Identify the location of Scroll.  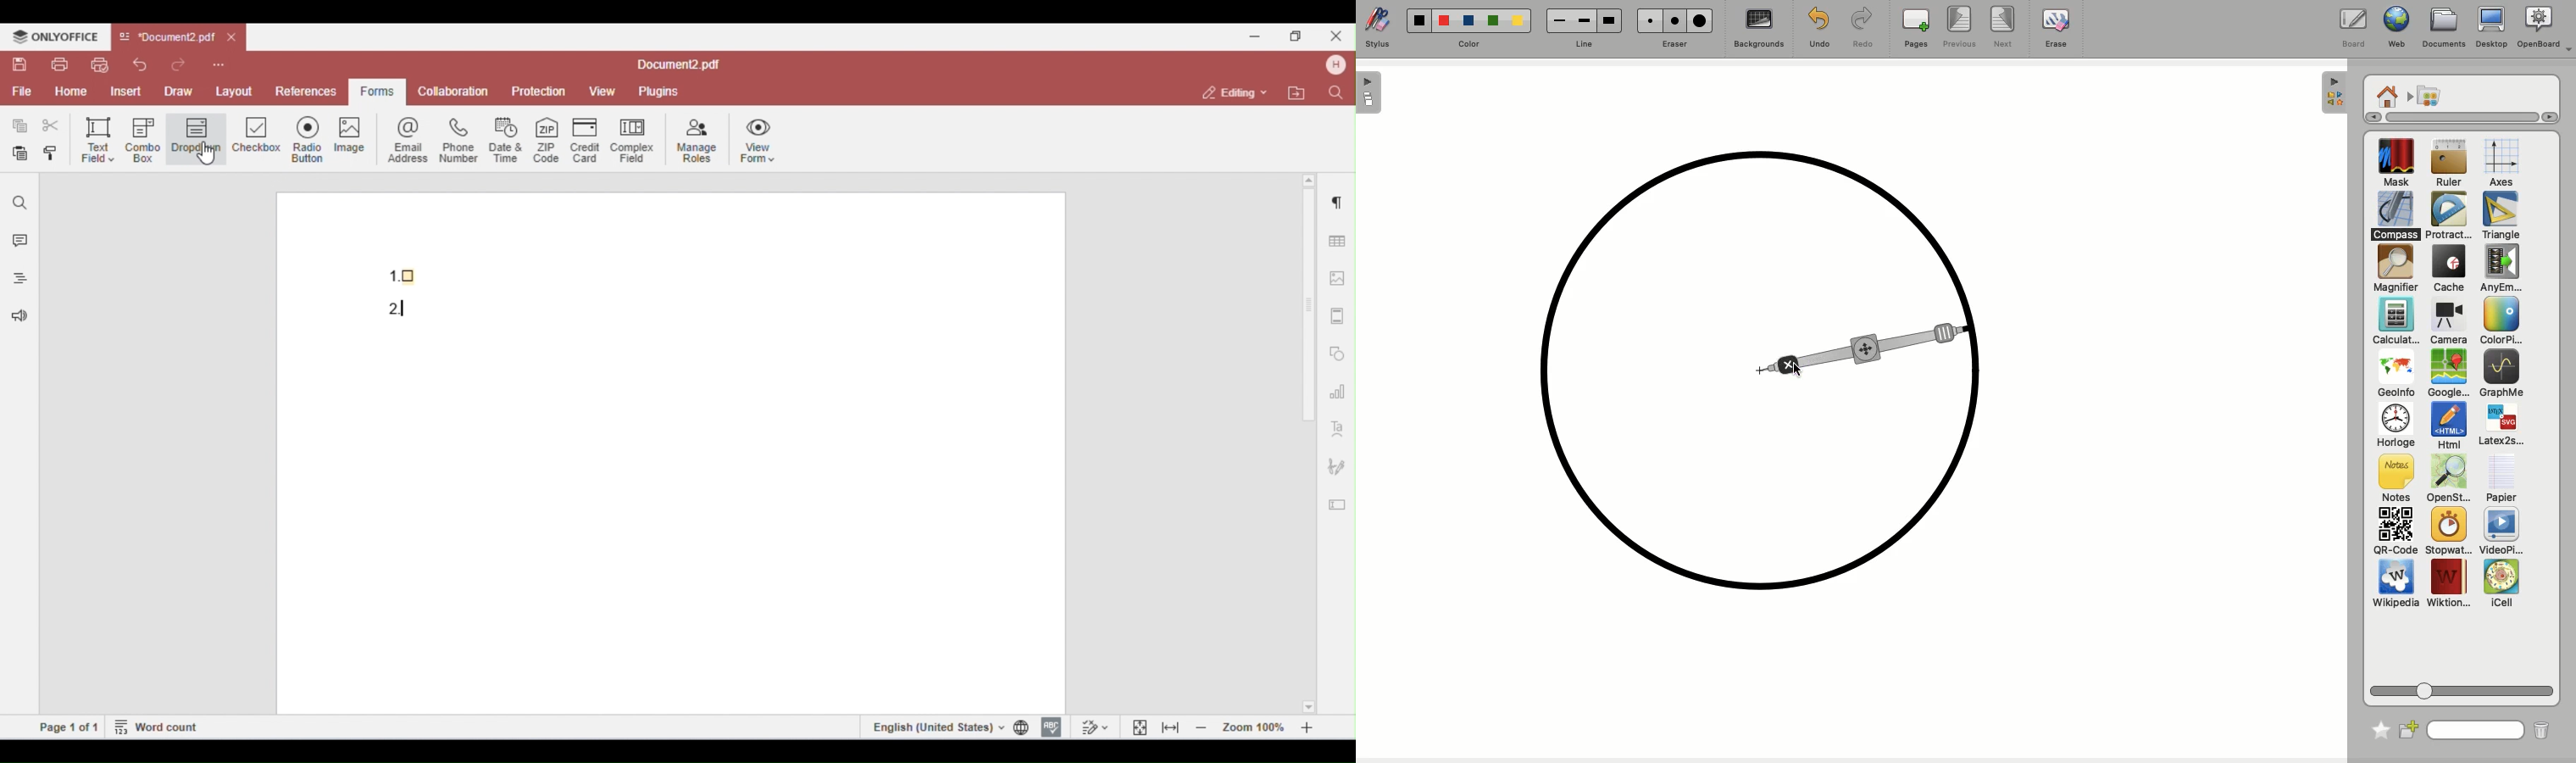
(2454, 117).